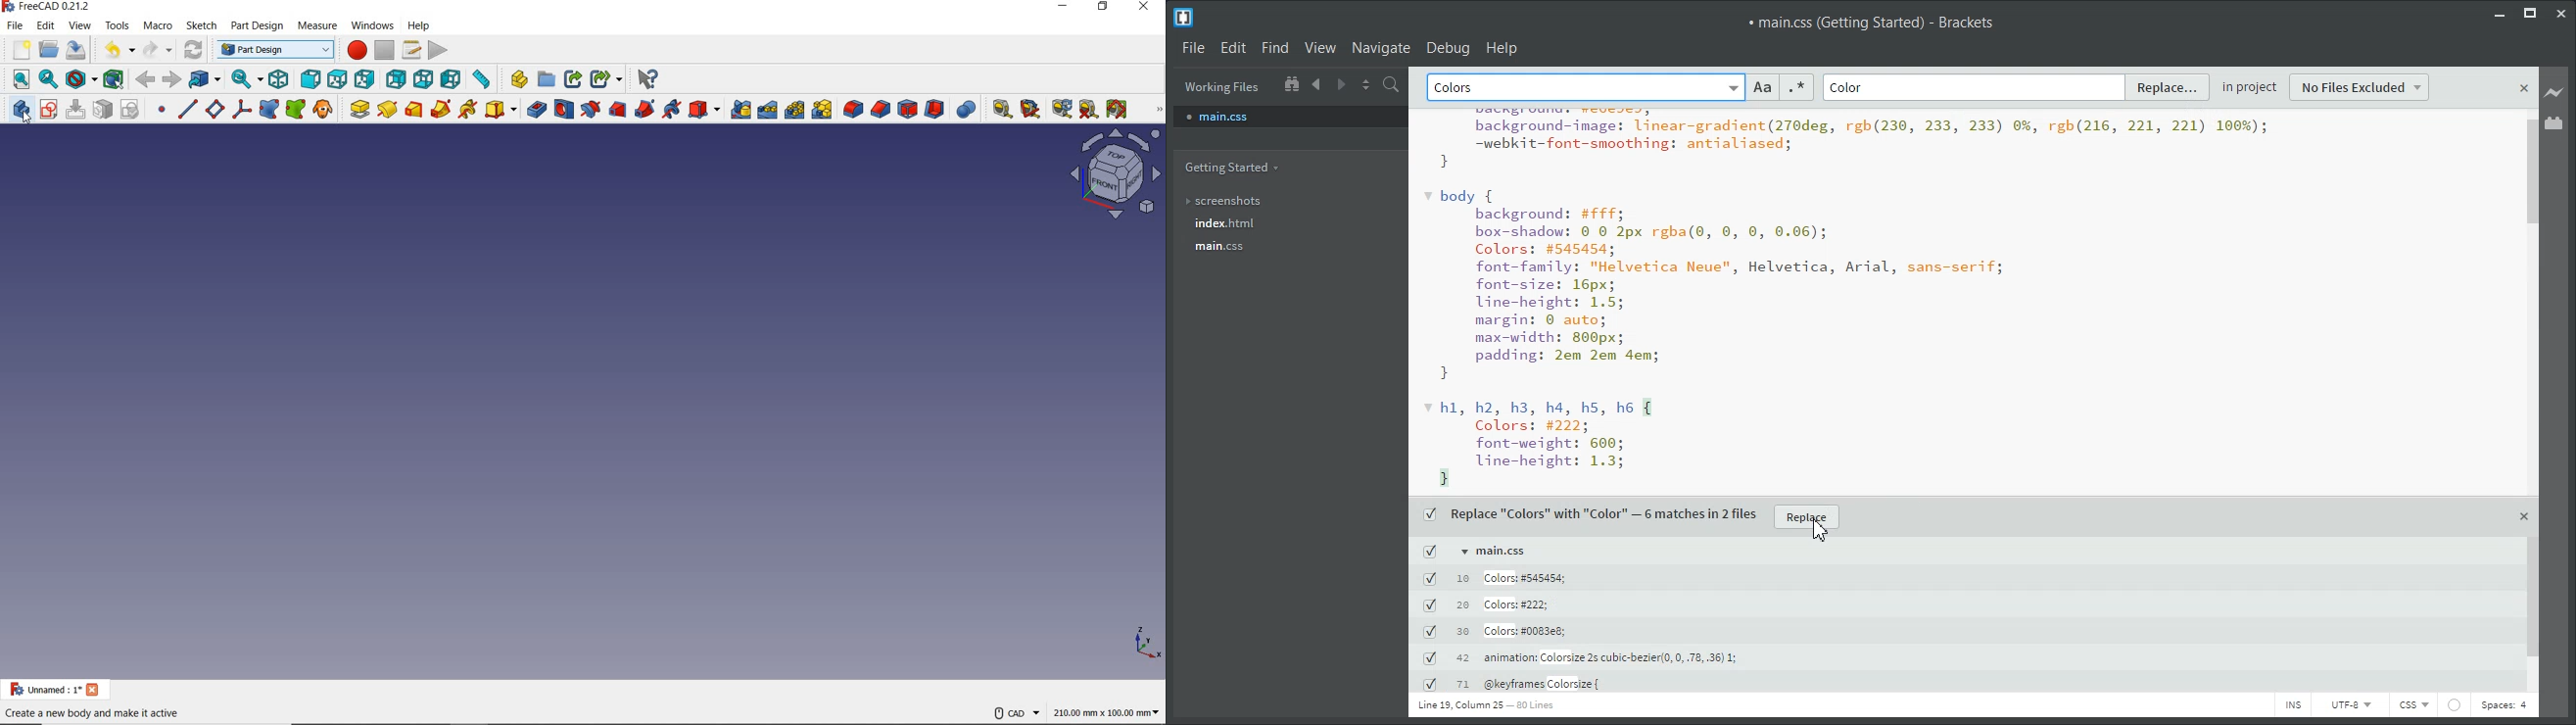 The height and width of the screenshot is (728, 2576). What do you see at coordinates (419, 26) in the screenshot?
I see `Help` at bounding box center [419, 26].